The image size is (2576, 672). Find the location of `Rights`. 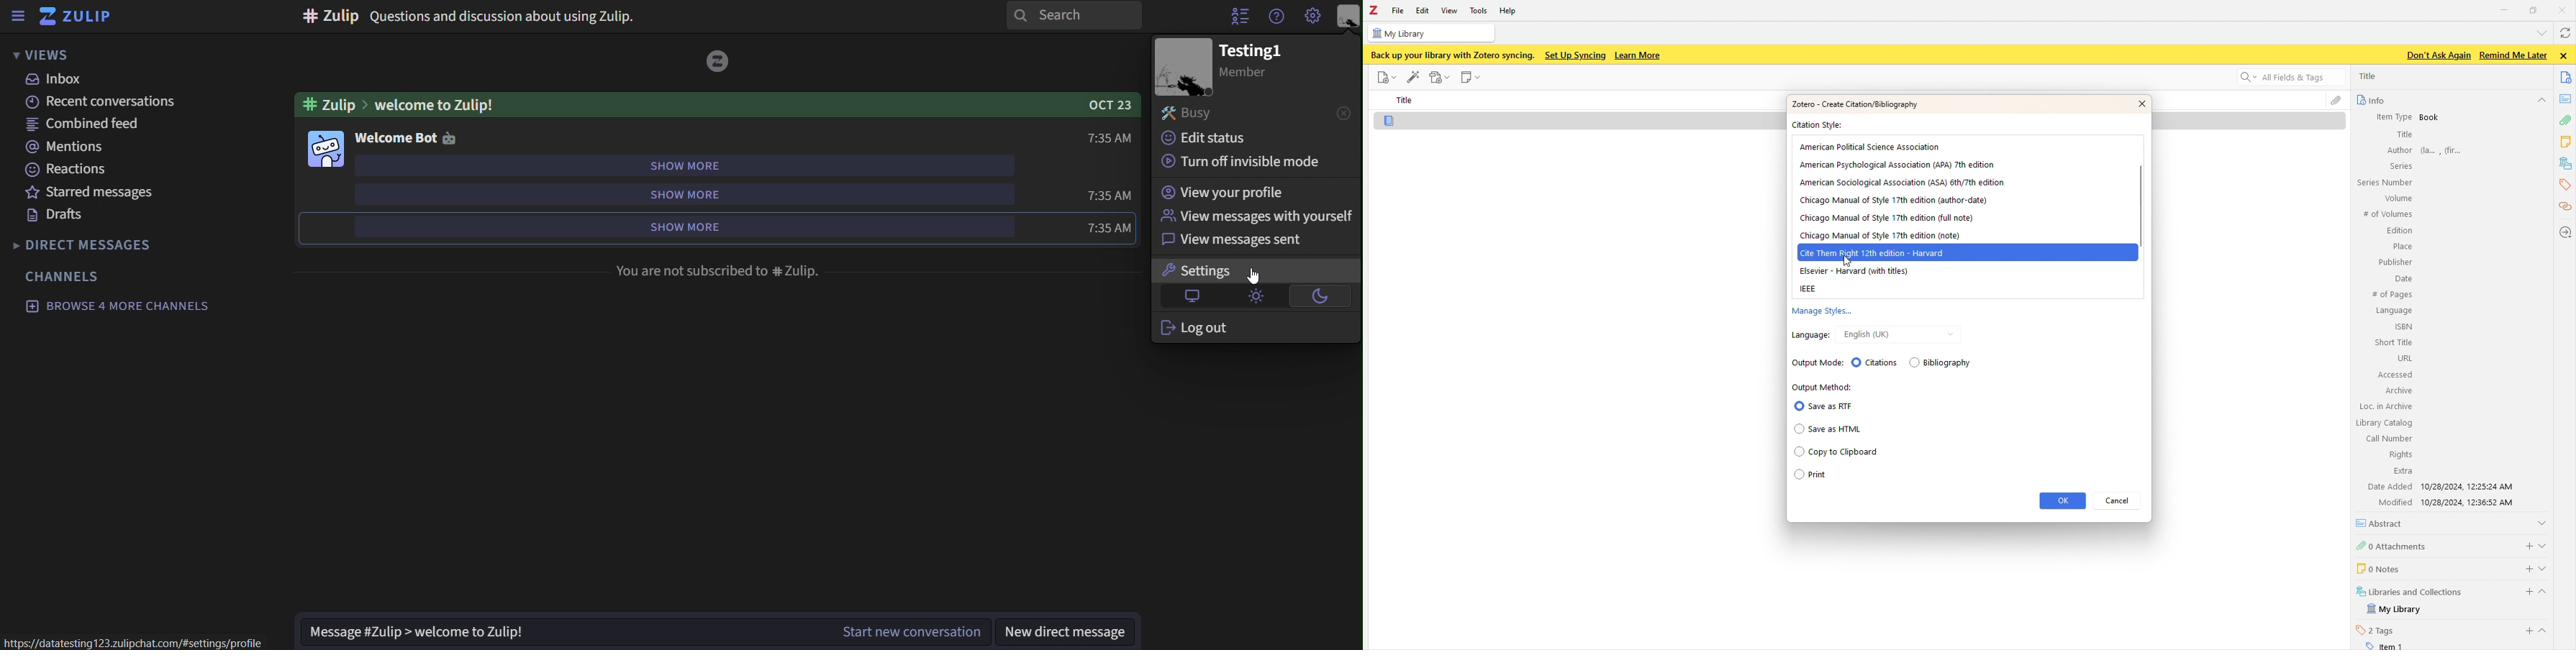

Rights is located at coordinates (2399, 454).